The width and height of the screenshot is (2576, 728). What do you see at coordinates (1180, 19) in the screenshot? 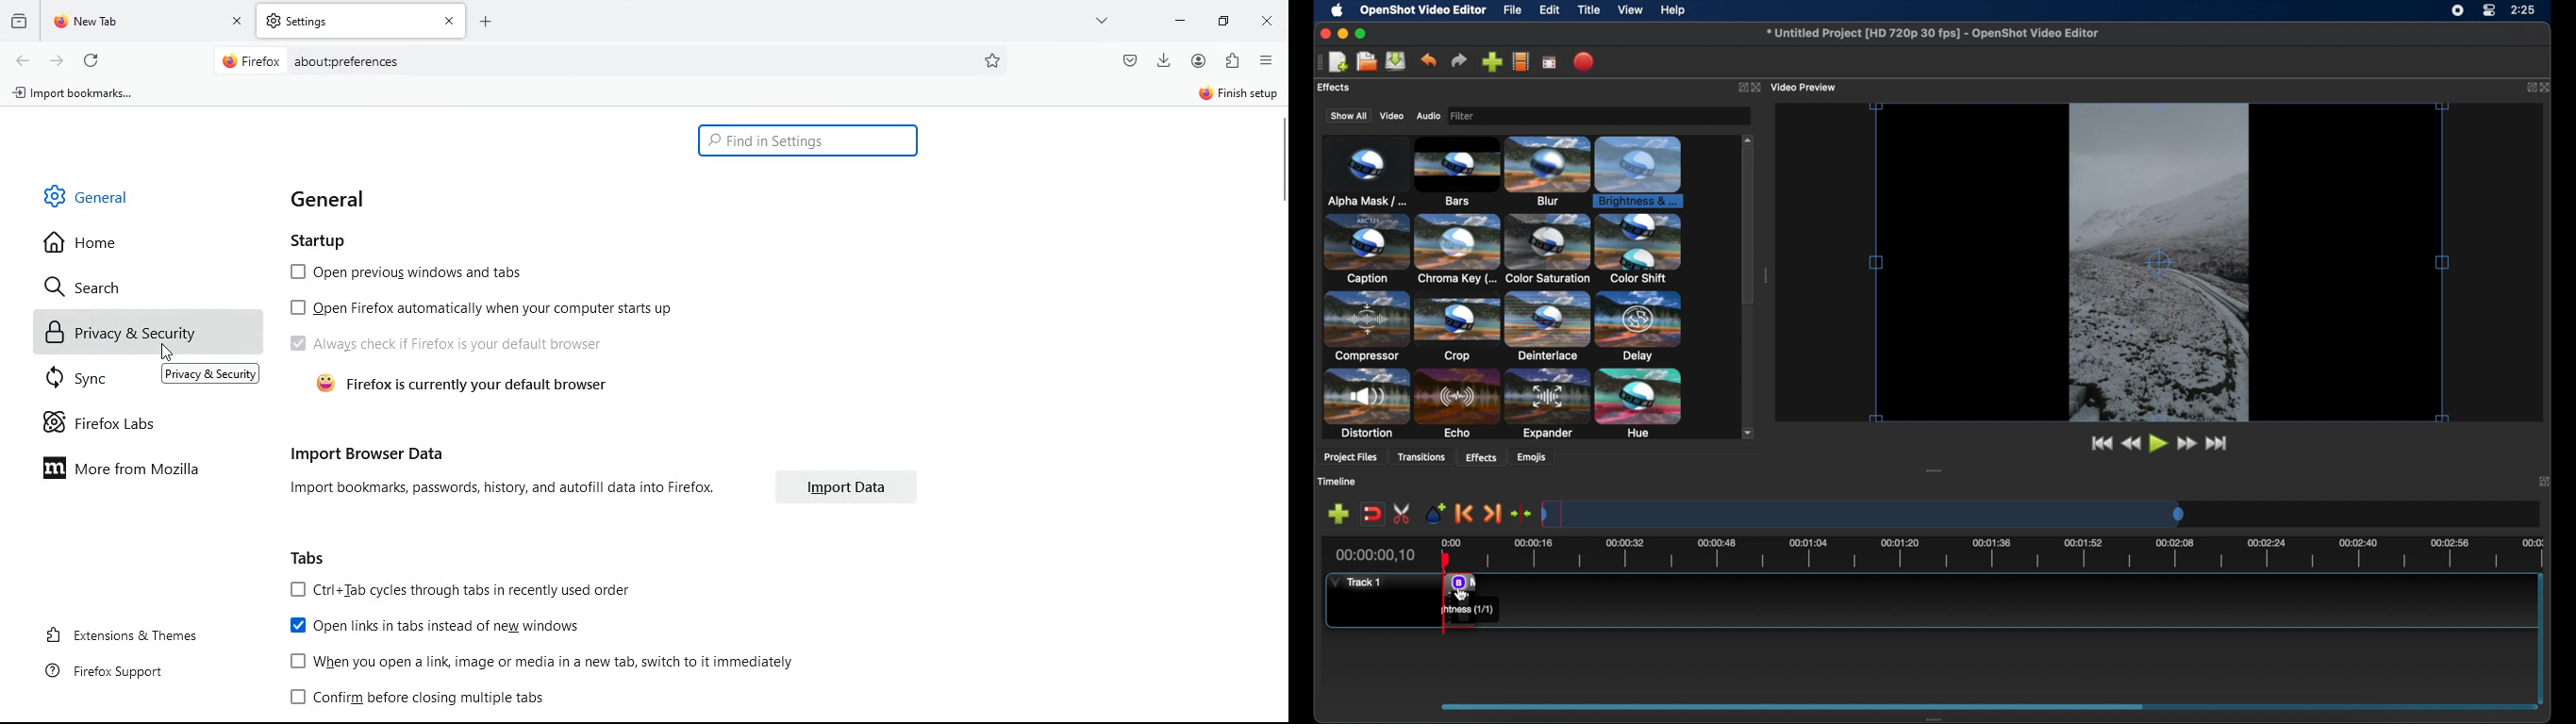
I see `minimize` at bounding box center [1180, 19].